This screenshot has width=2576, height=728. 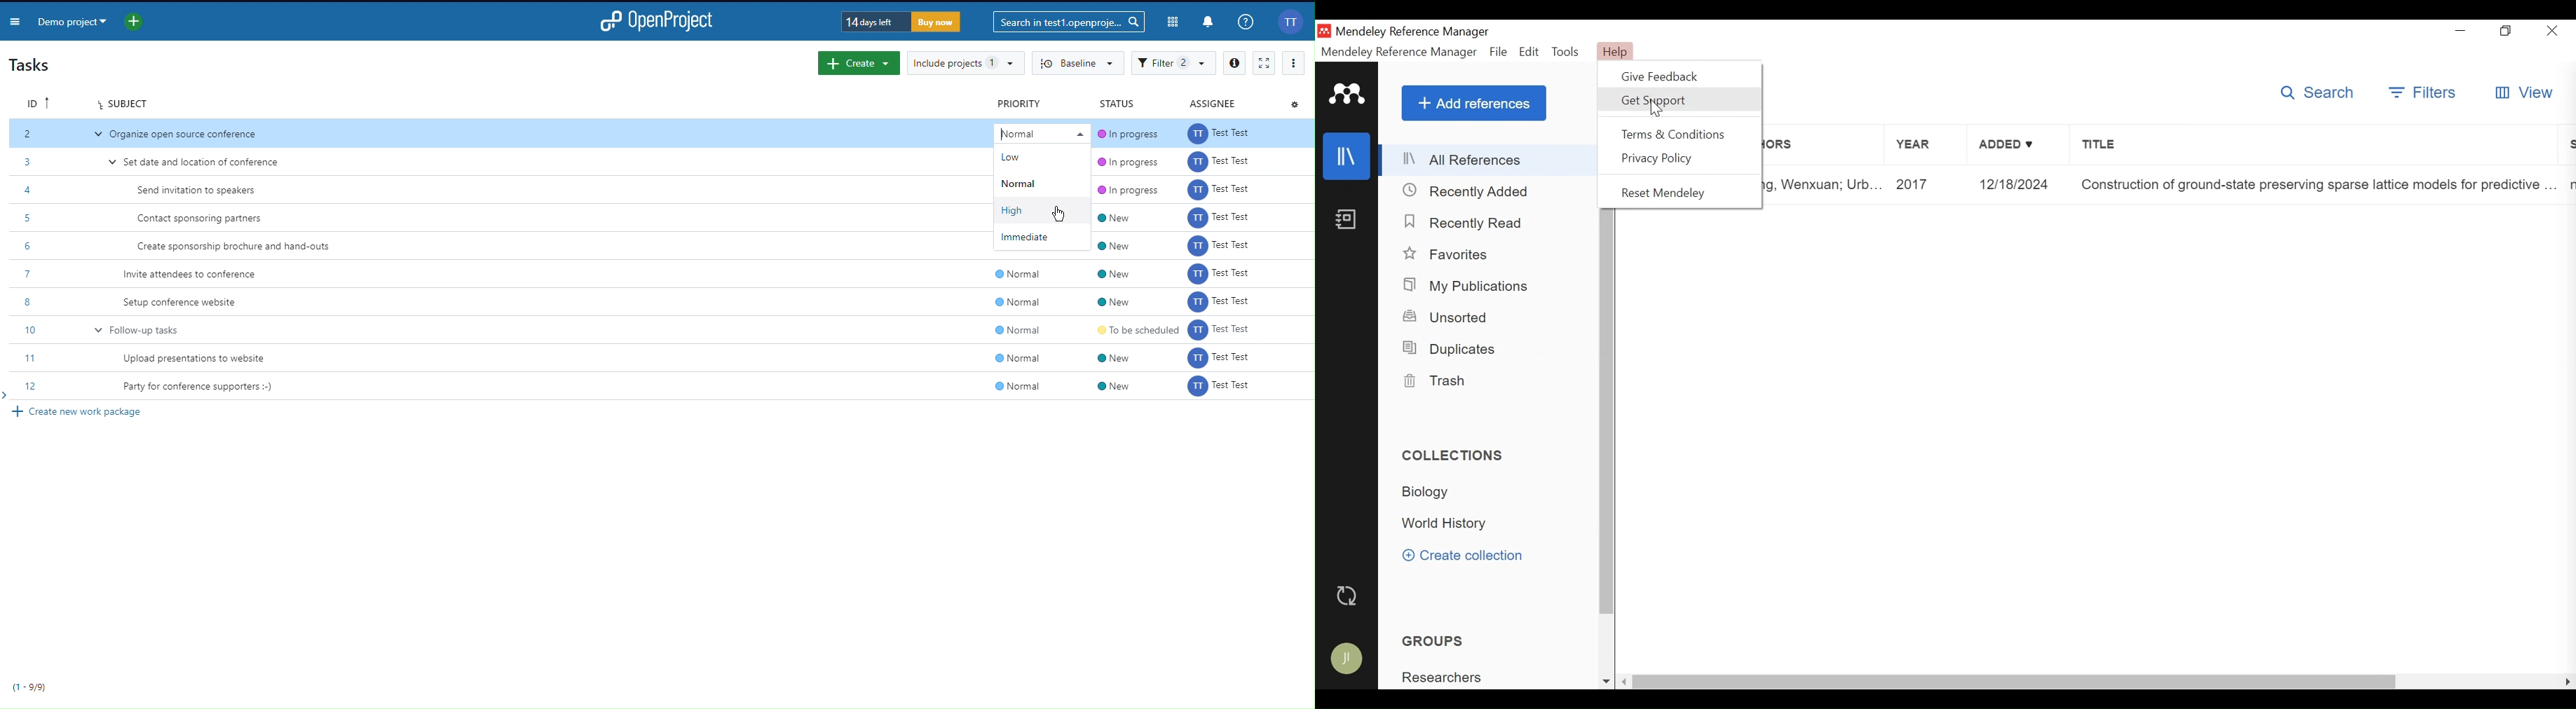 I want to click on Search, so click(x=2315, y=93).